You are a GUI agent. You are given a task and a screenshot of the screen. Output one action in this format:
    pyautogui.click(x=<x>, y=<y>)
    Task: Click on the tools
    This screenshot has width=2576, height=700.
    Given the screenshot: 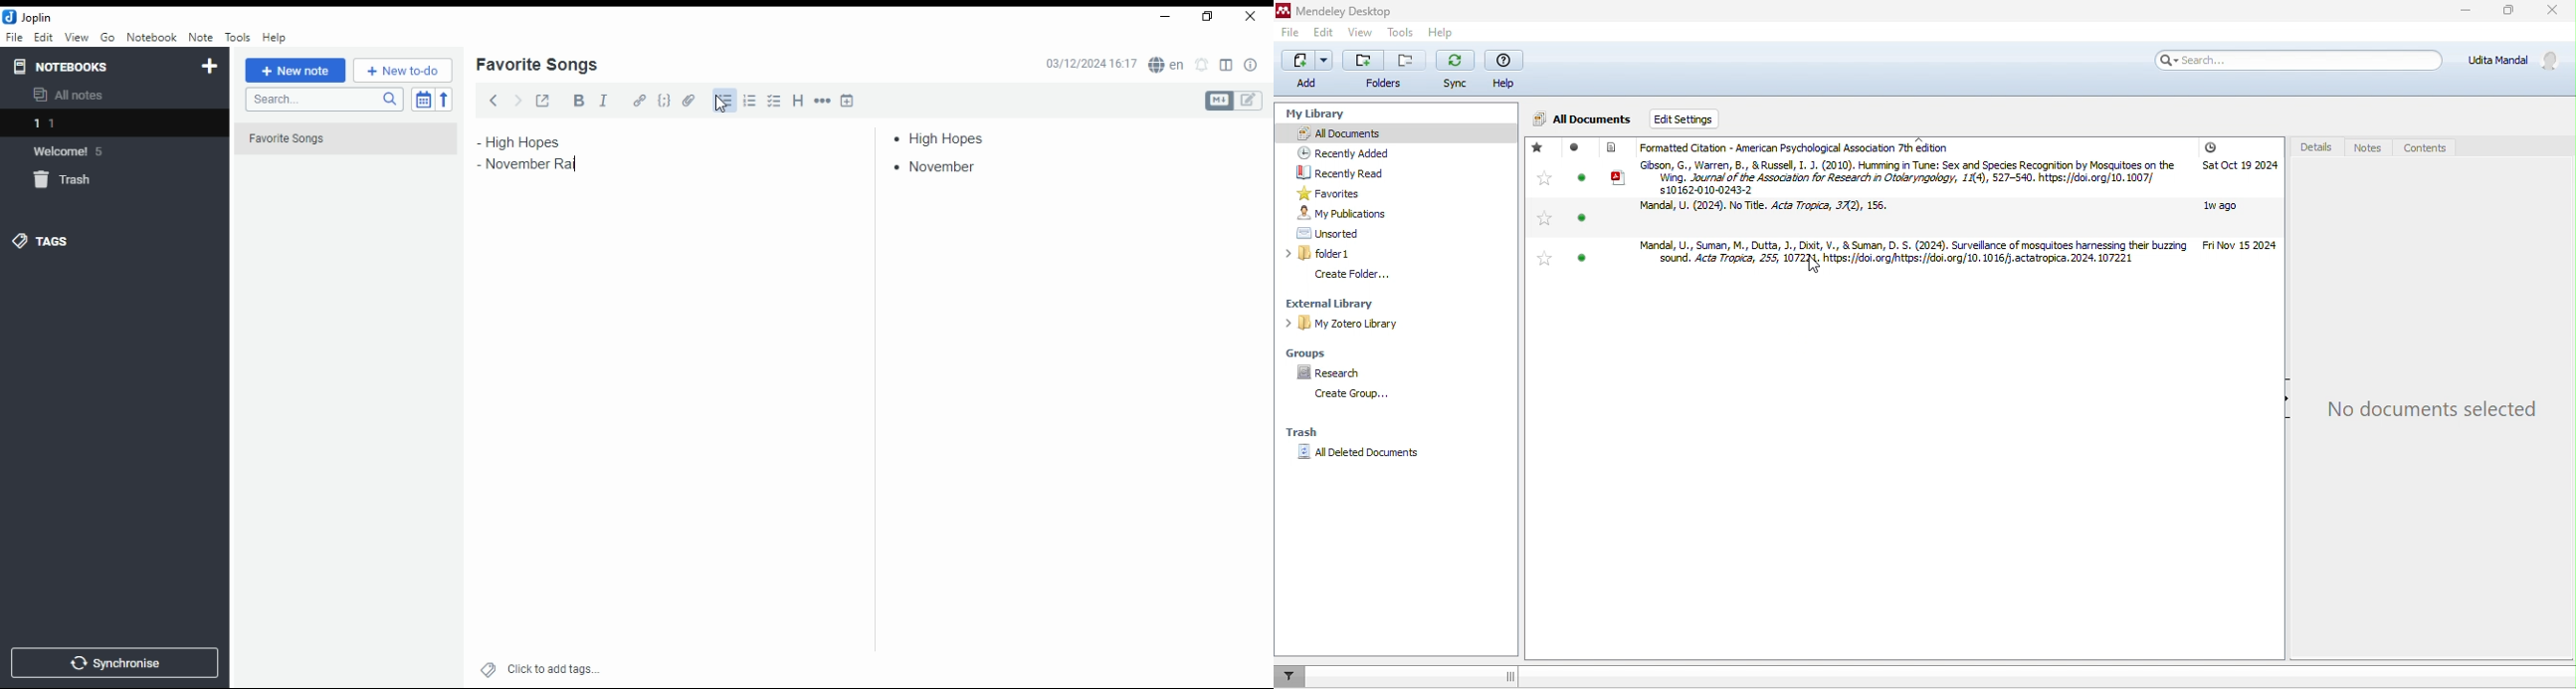 What is the action you would take?
    pyautogui.click(x=239, y=38)
    